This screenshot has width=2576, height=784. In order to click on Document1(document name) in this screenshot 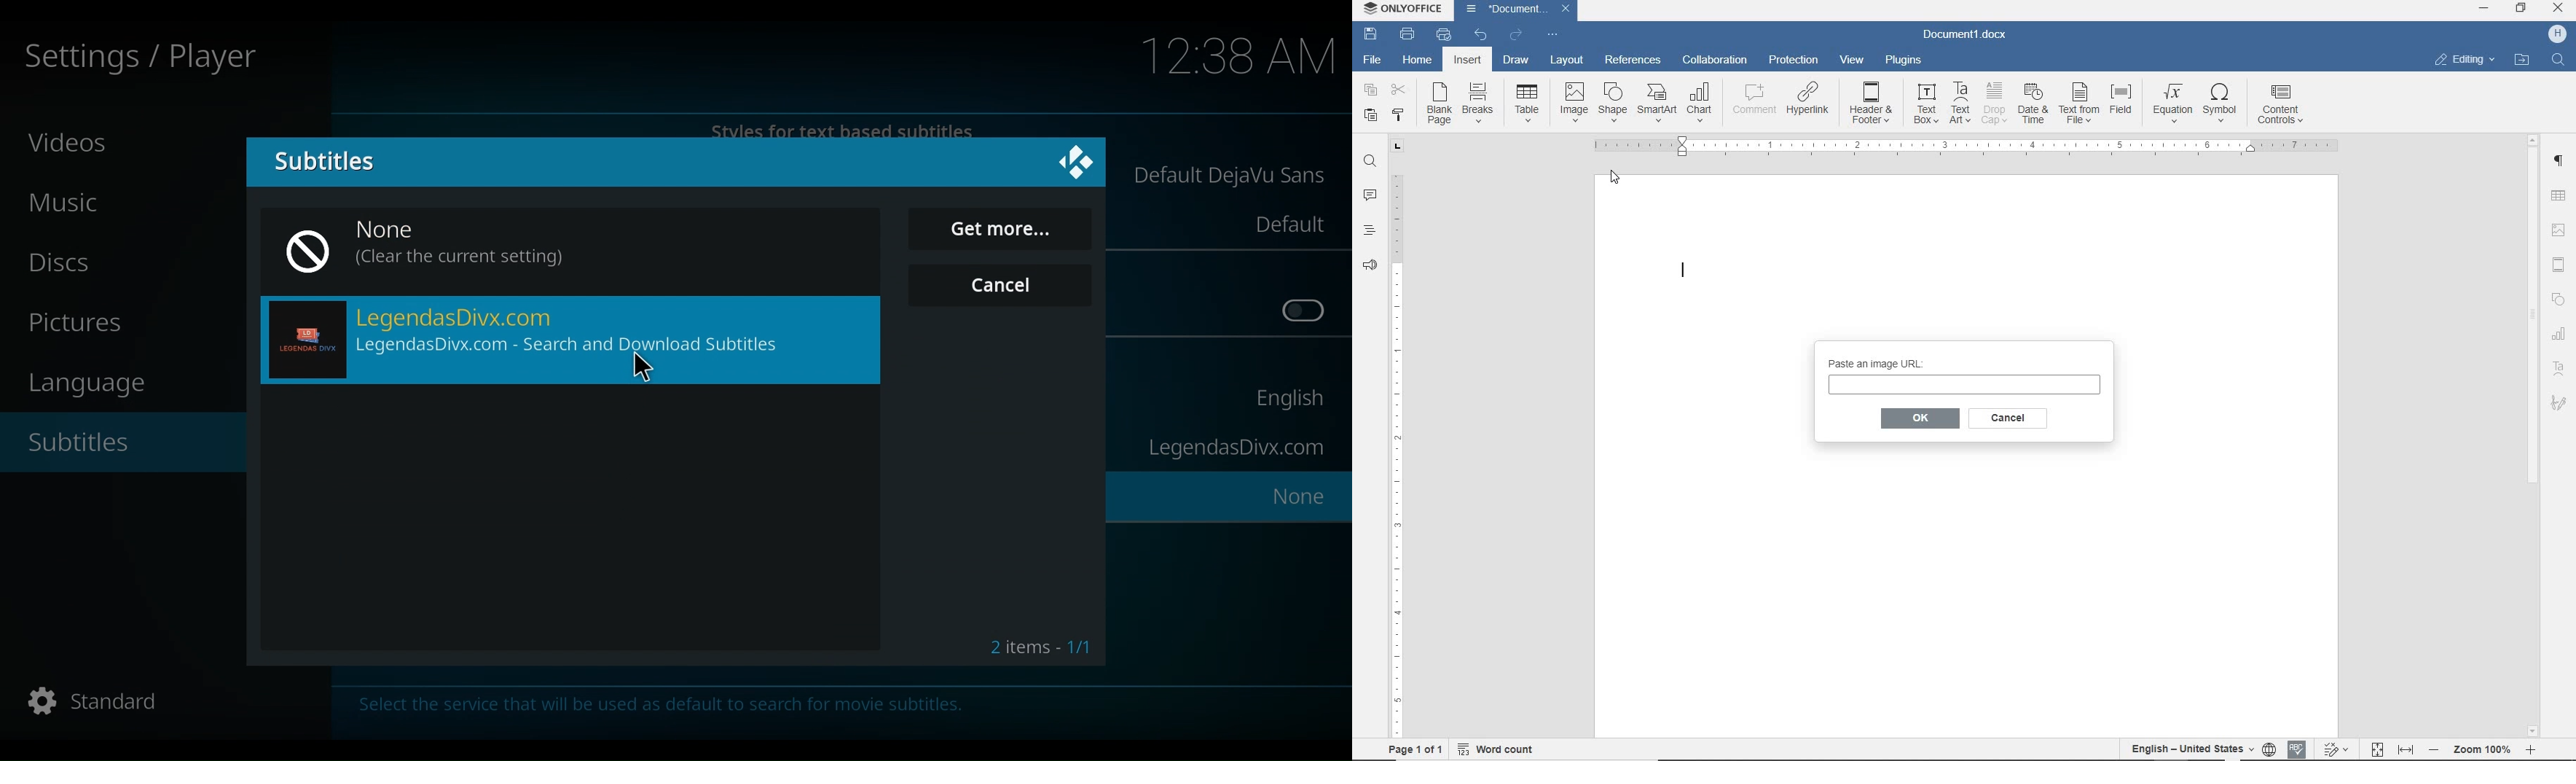, I will do `click(1520, 9)`.